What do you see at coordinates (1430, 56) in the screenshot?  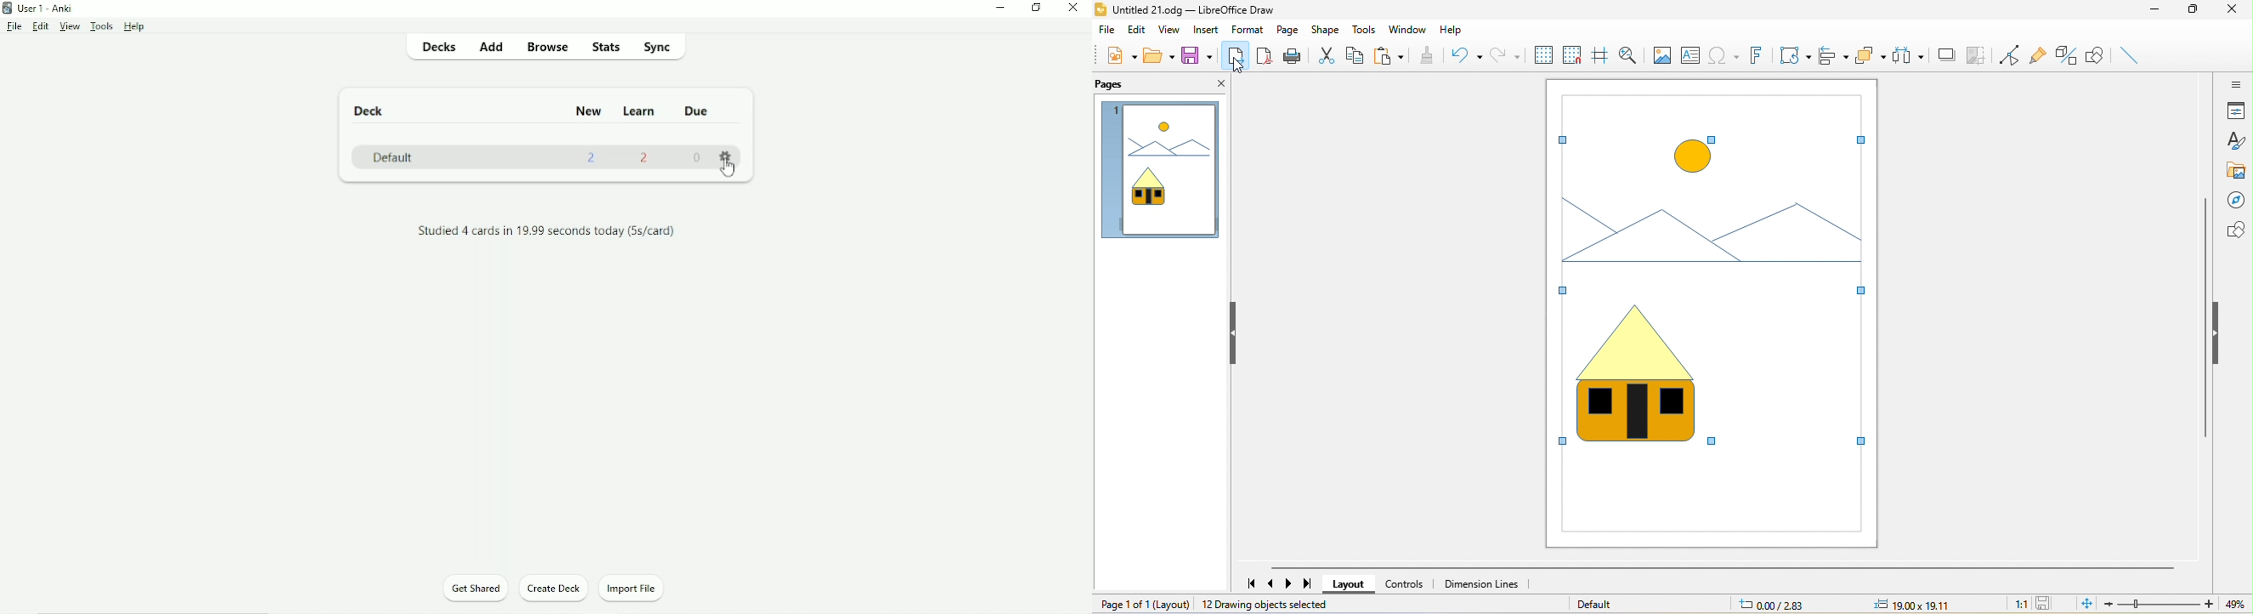 I see `clone` at bounding box center [1430, 56].